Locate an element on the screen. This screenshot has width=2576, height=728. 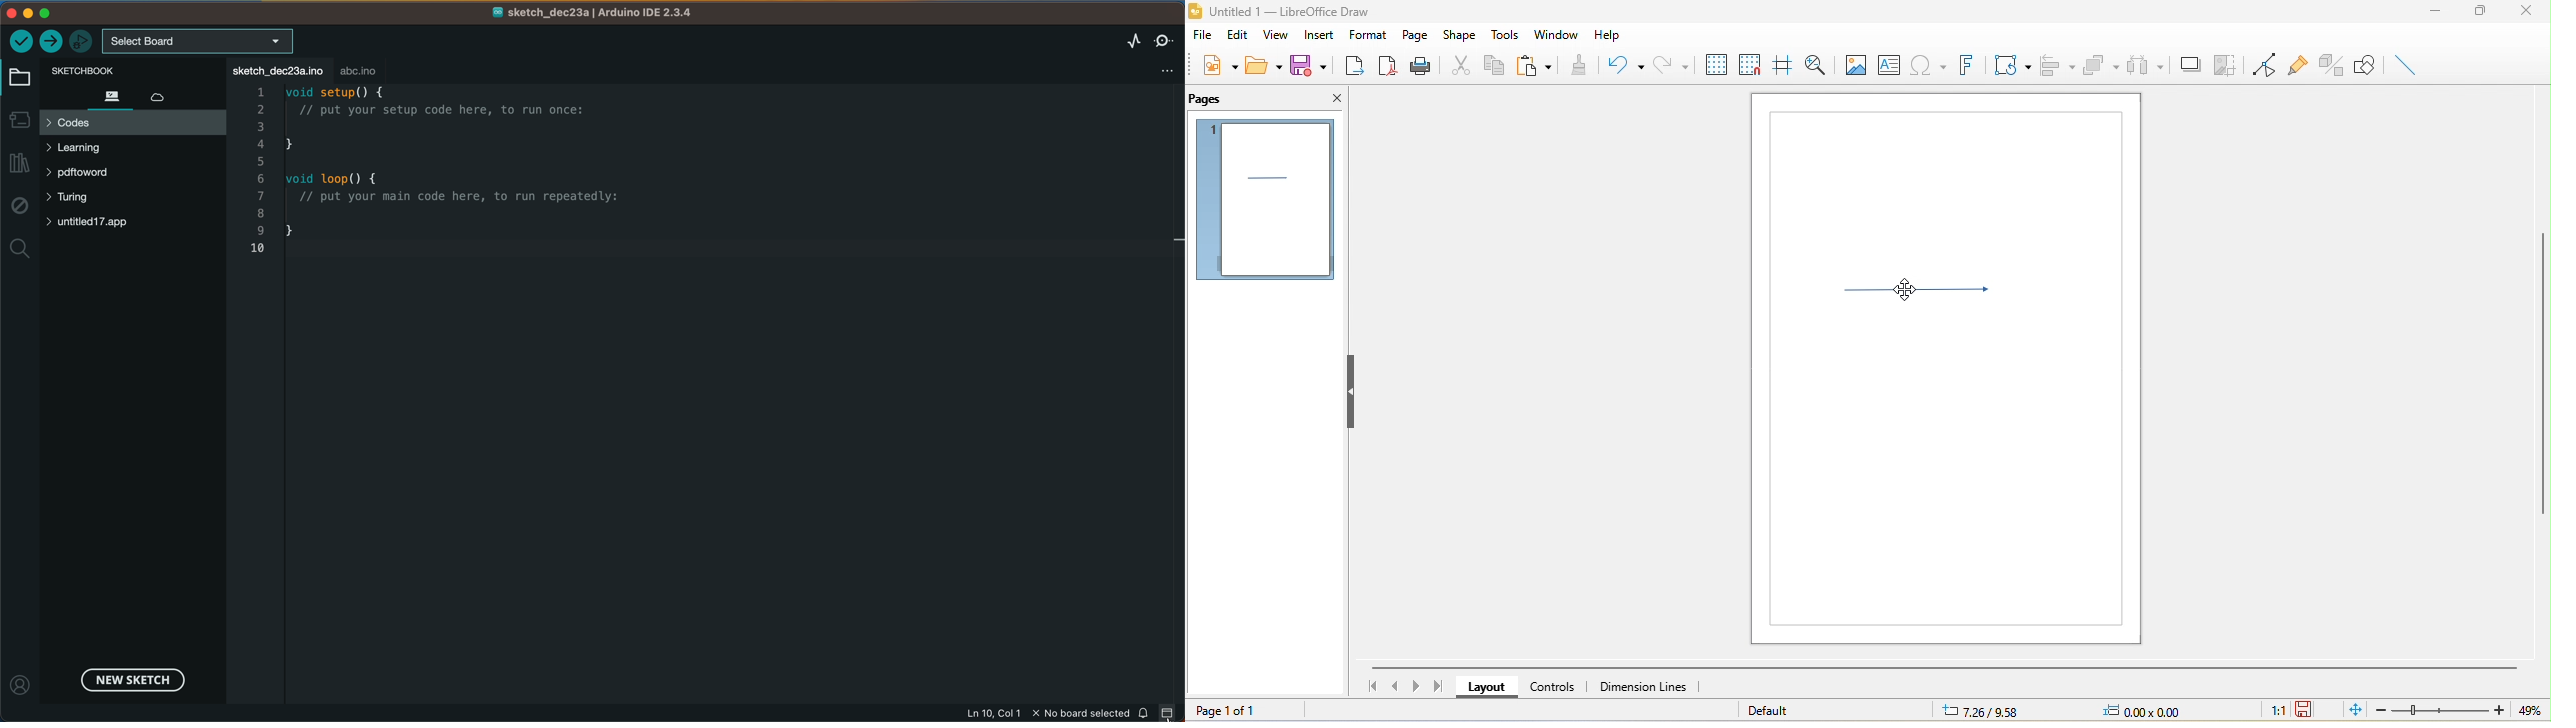
new is located at coordinates (1218, 65).